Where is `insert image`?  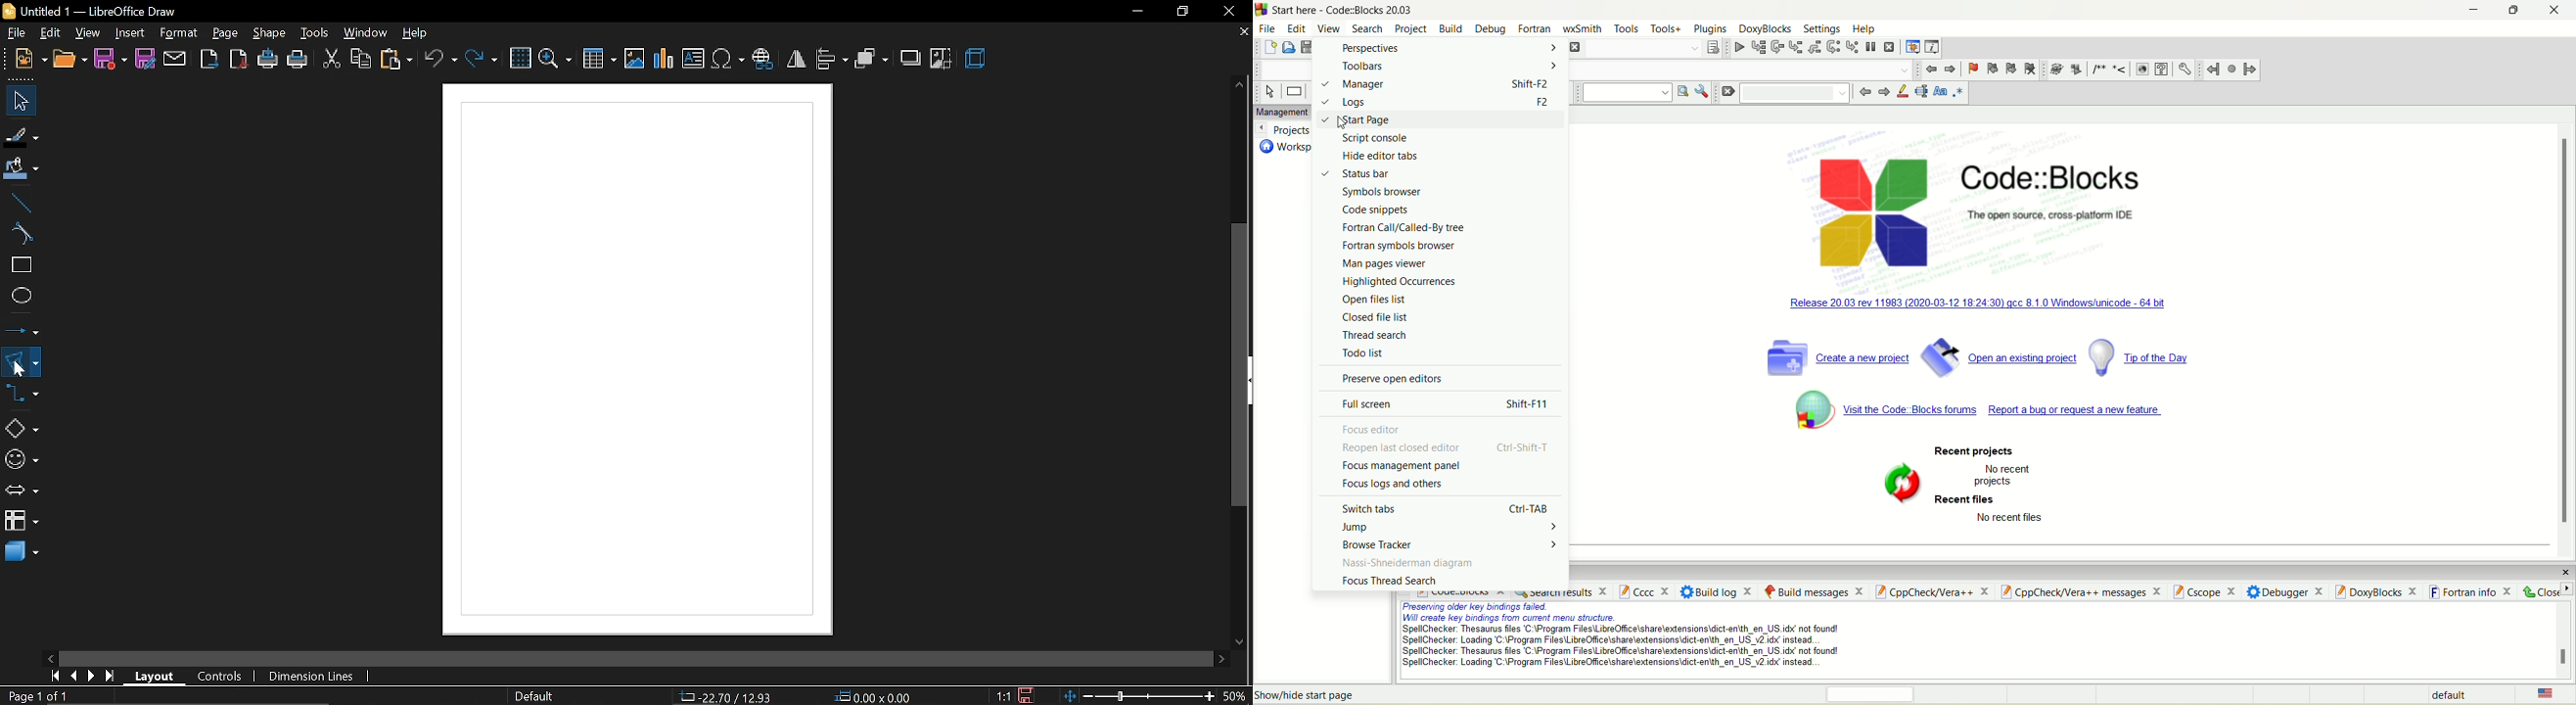 insert image is located at coordinates (636, 59).